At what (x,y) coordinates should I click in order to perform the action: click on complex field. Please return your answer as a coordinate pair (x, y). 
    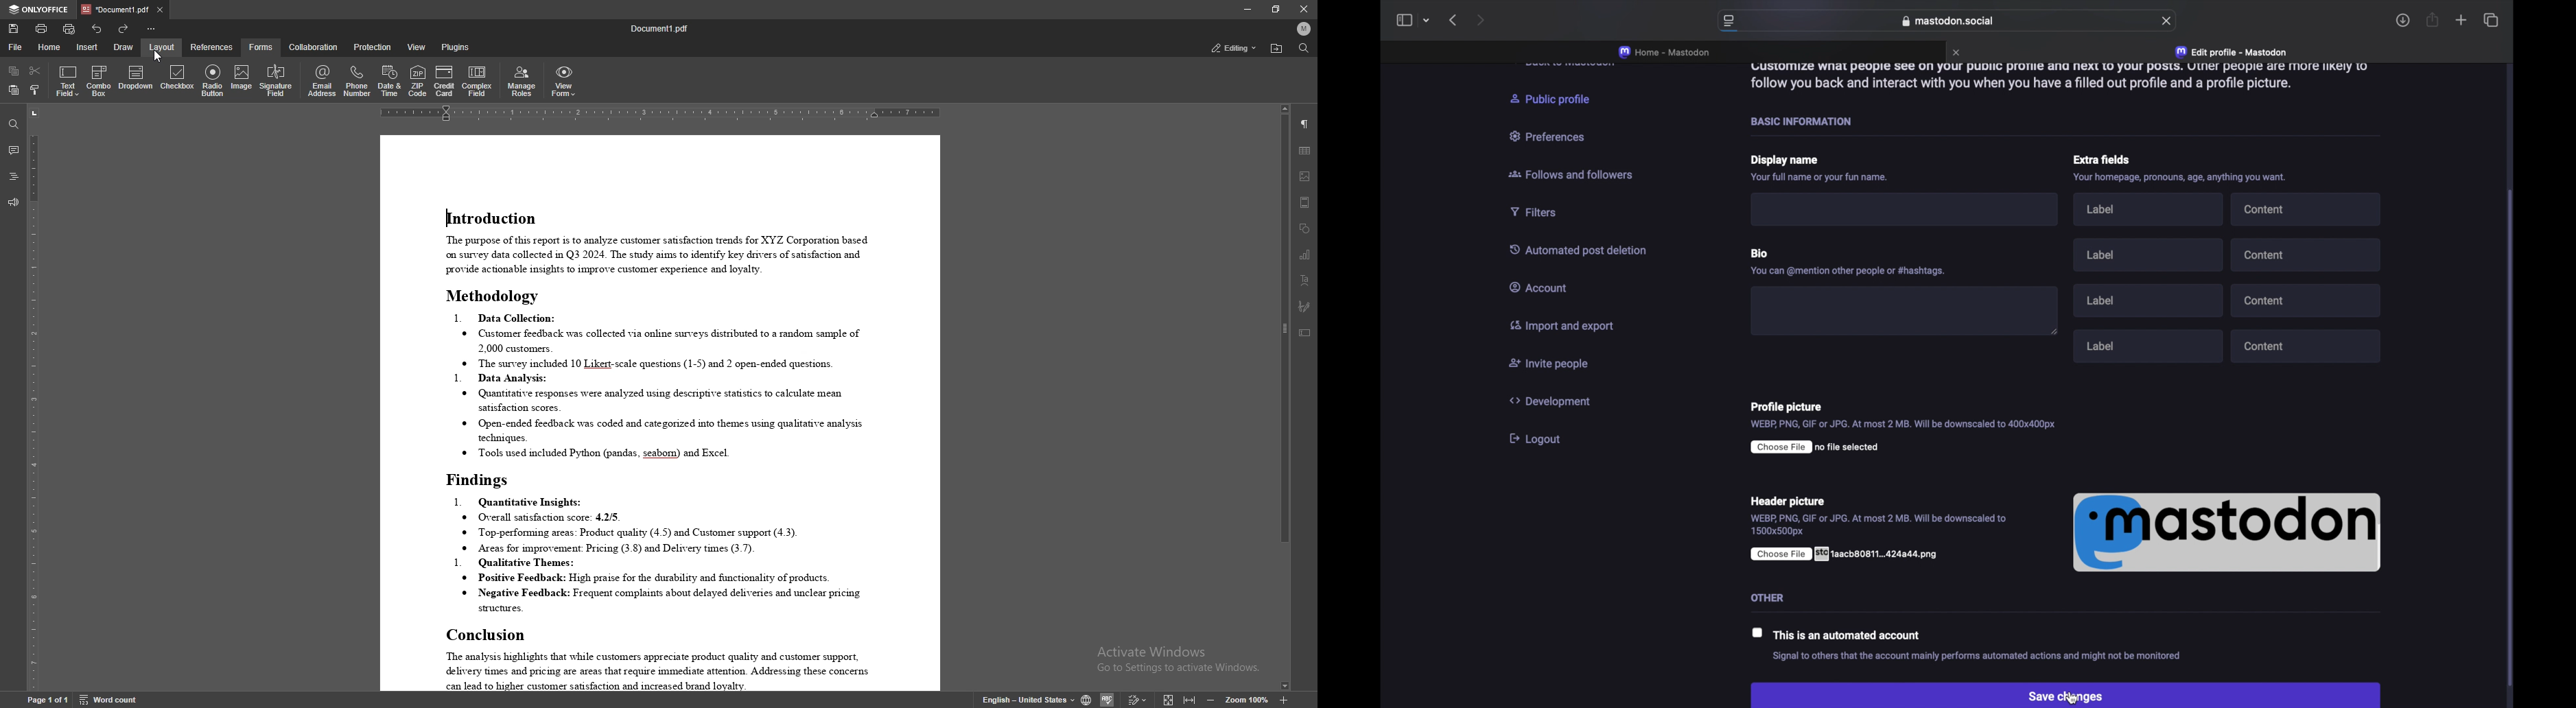
    Looking at the image, I should click on (477, 82).